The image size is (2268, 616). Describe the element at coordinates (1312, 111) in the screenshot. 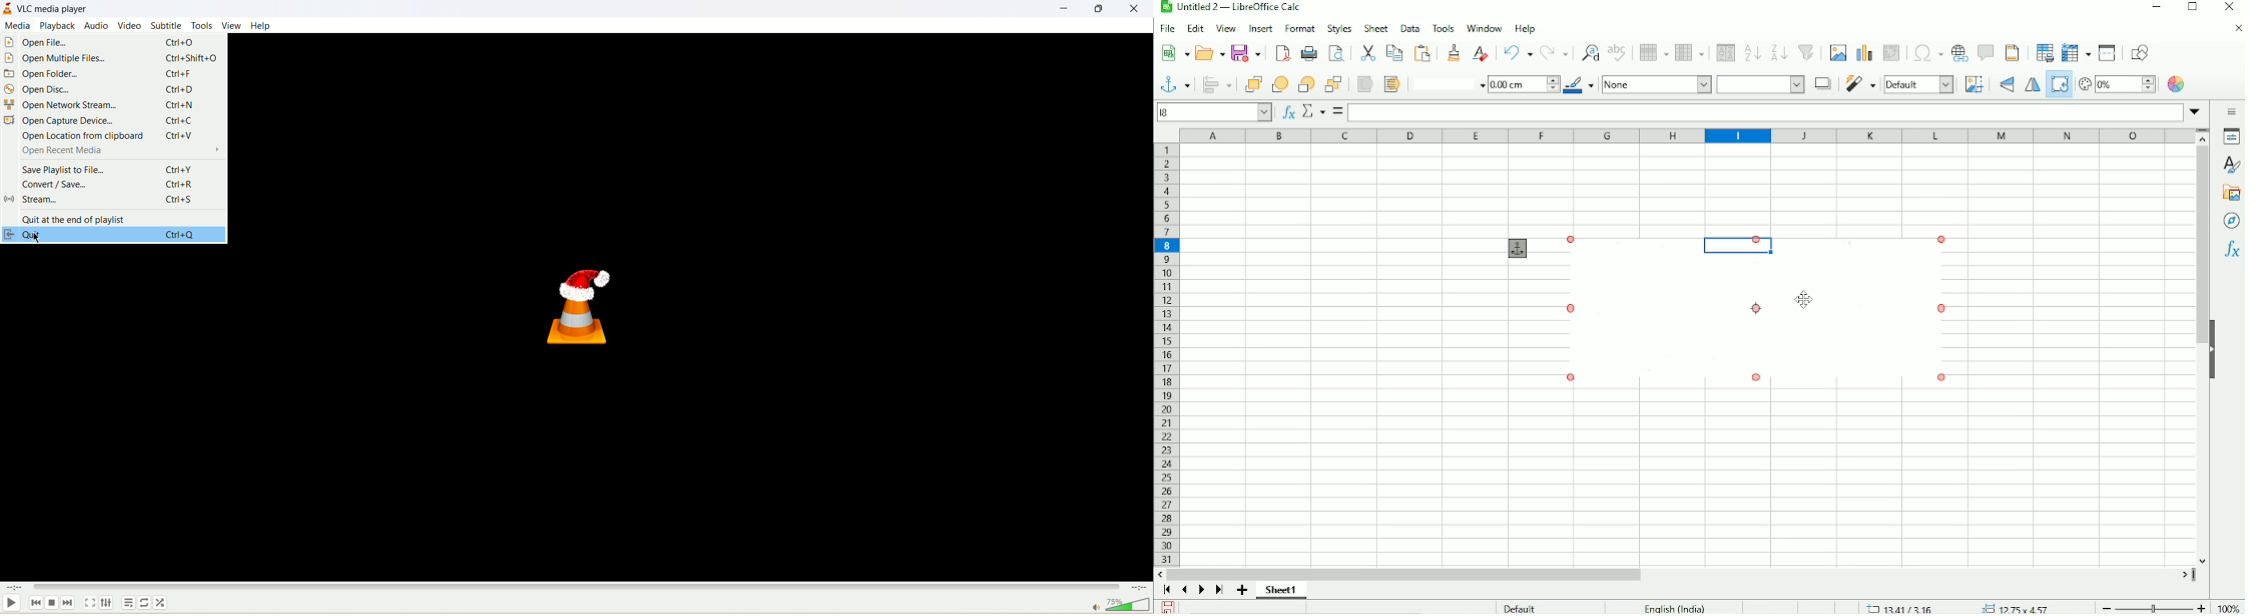

I see `Select function` at that location.